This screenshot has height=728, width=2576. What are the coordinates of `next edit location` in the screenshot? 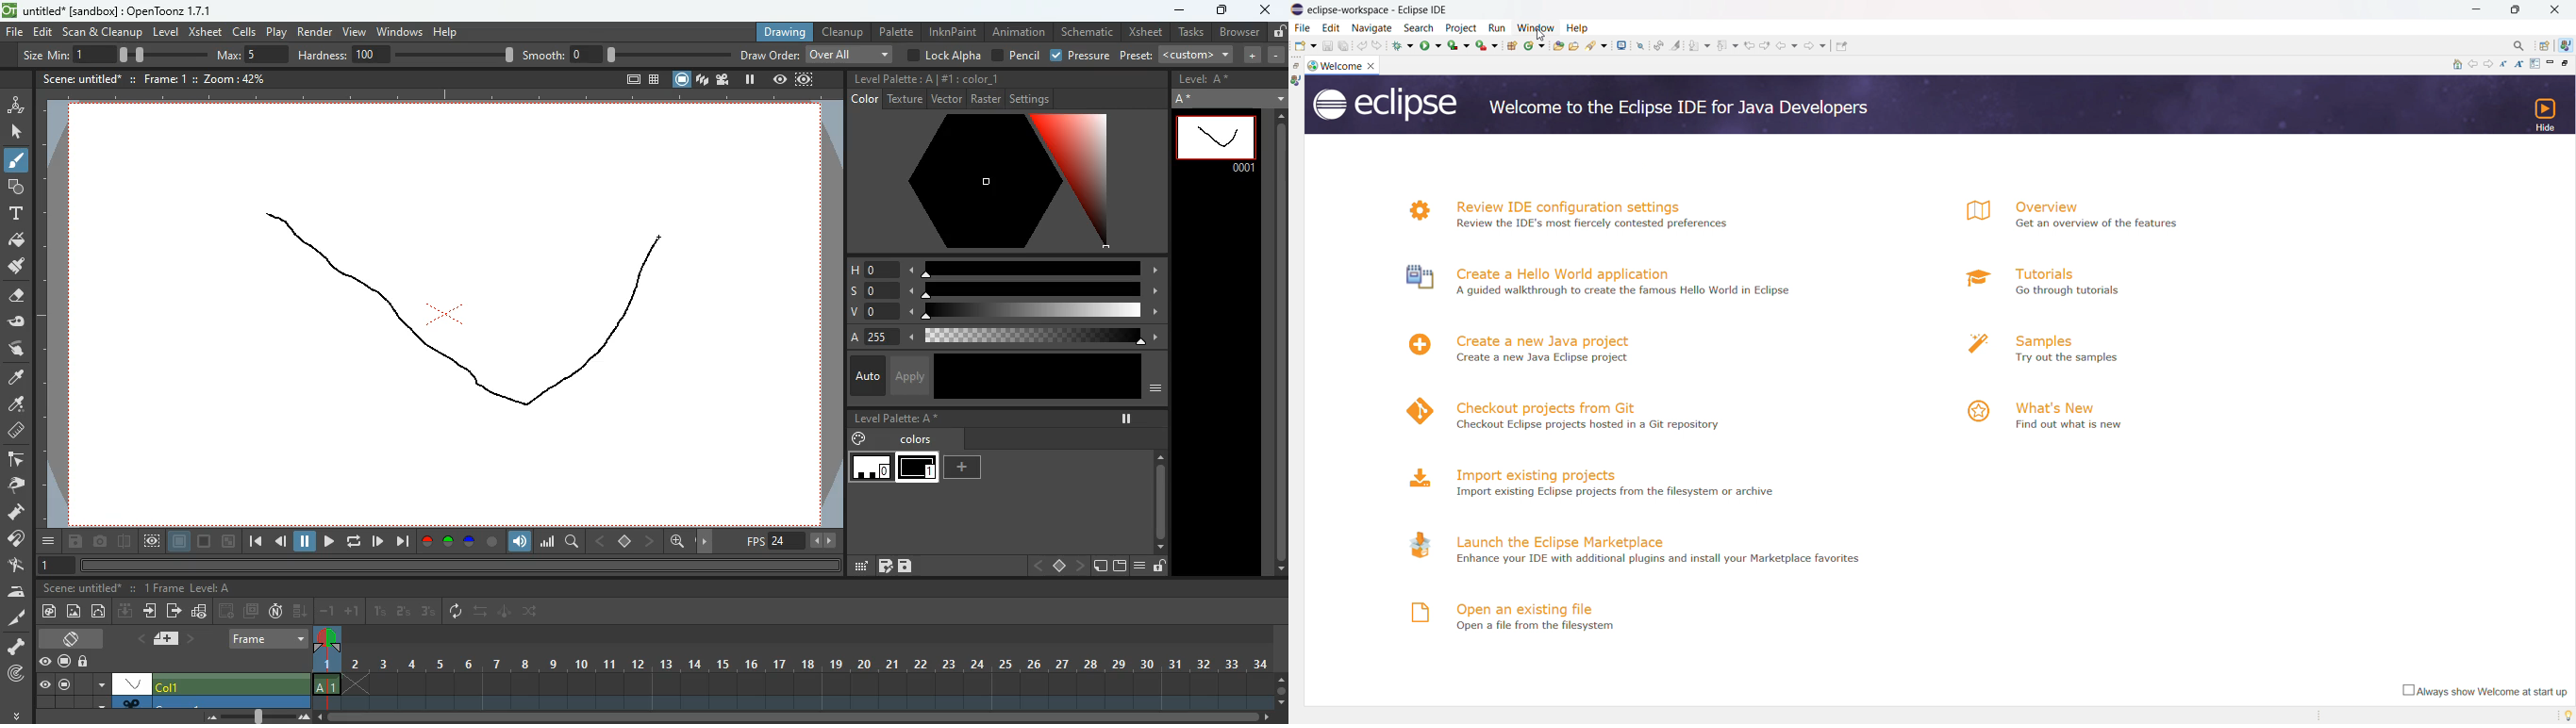 It's located at (1766, 45).